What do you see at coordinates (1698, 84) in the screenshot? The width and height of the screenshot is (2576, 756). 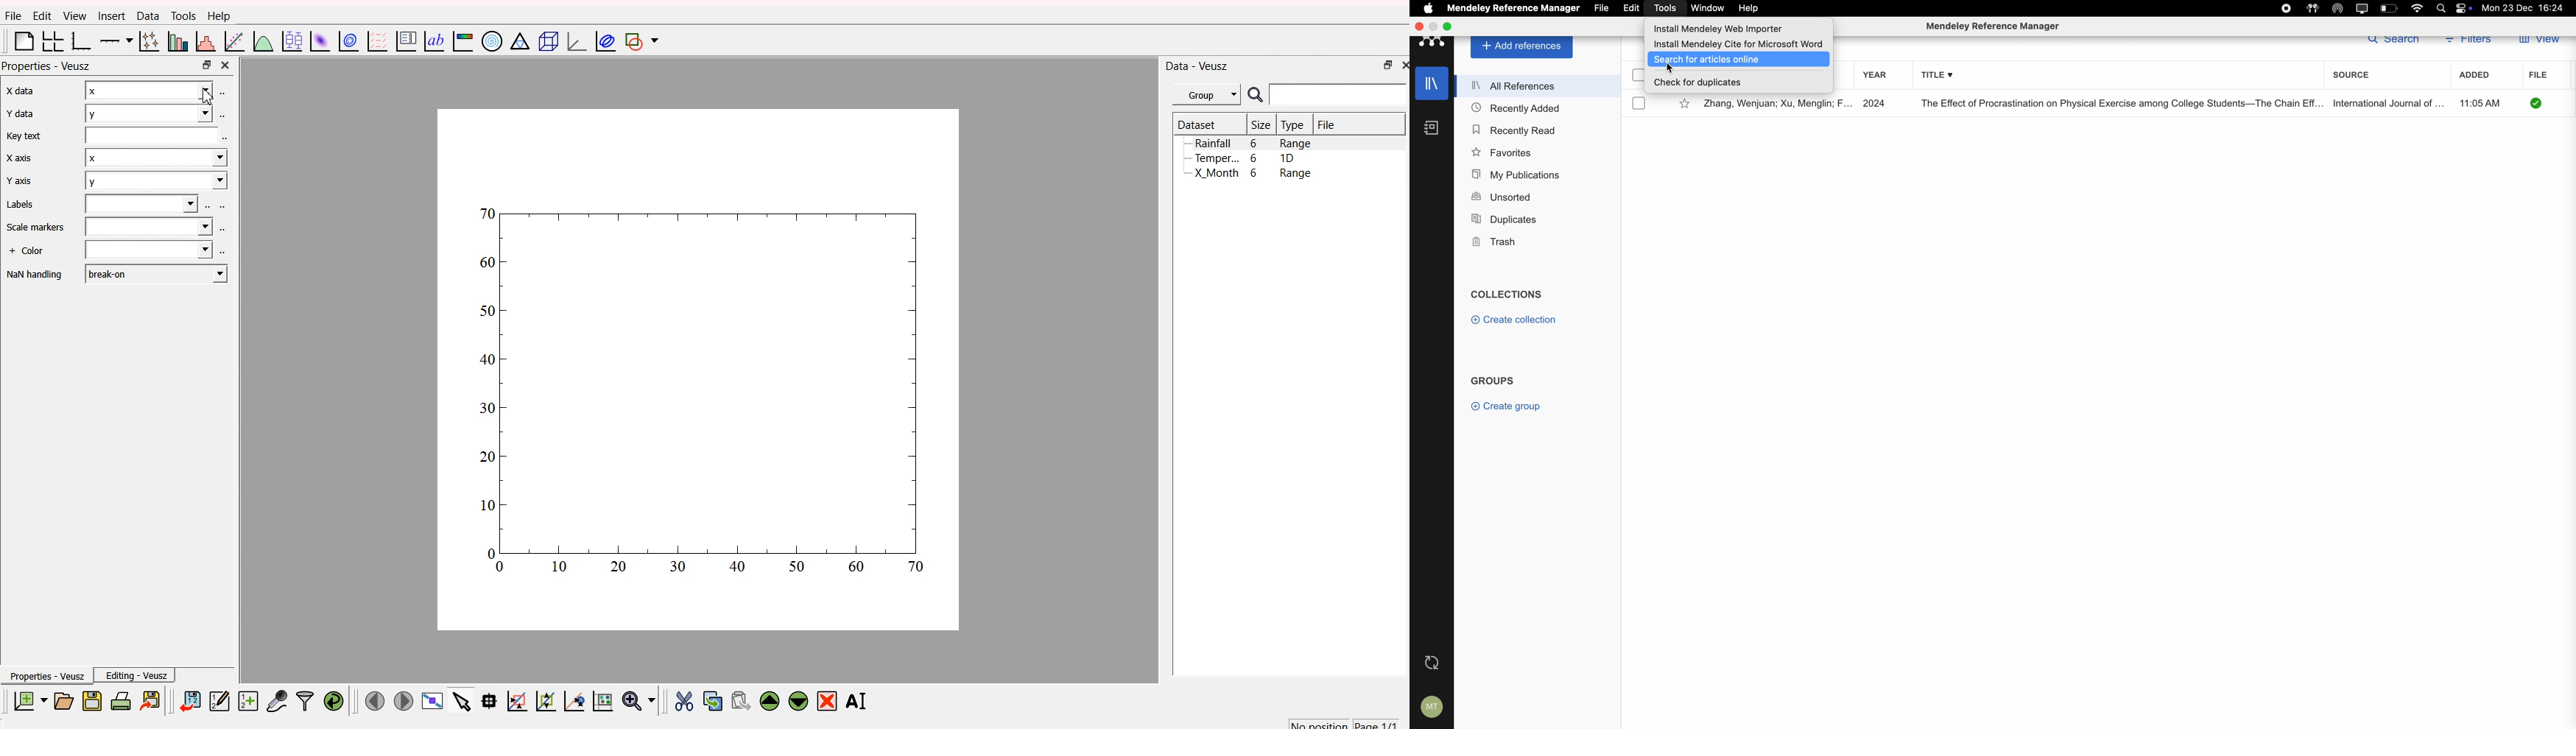 I see `check for duplicates` at bounding box center [1698, 84].